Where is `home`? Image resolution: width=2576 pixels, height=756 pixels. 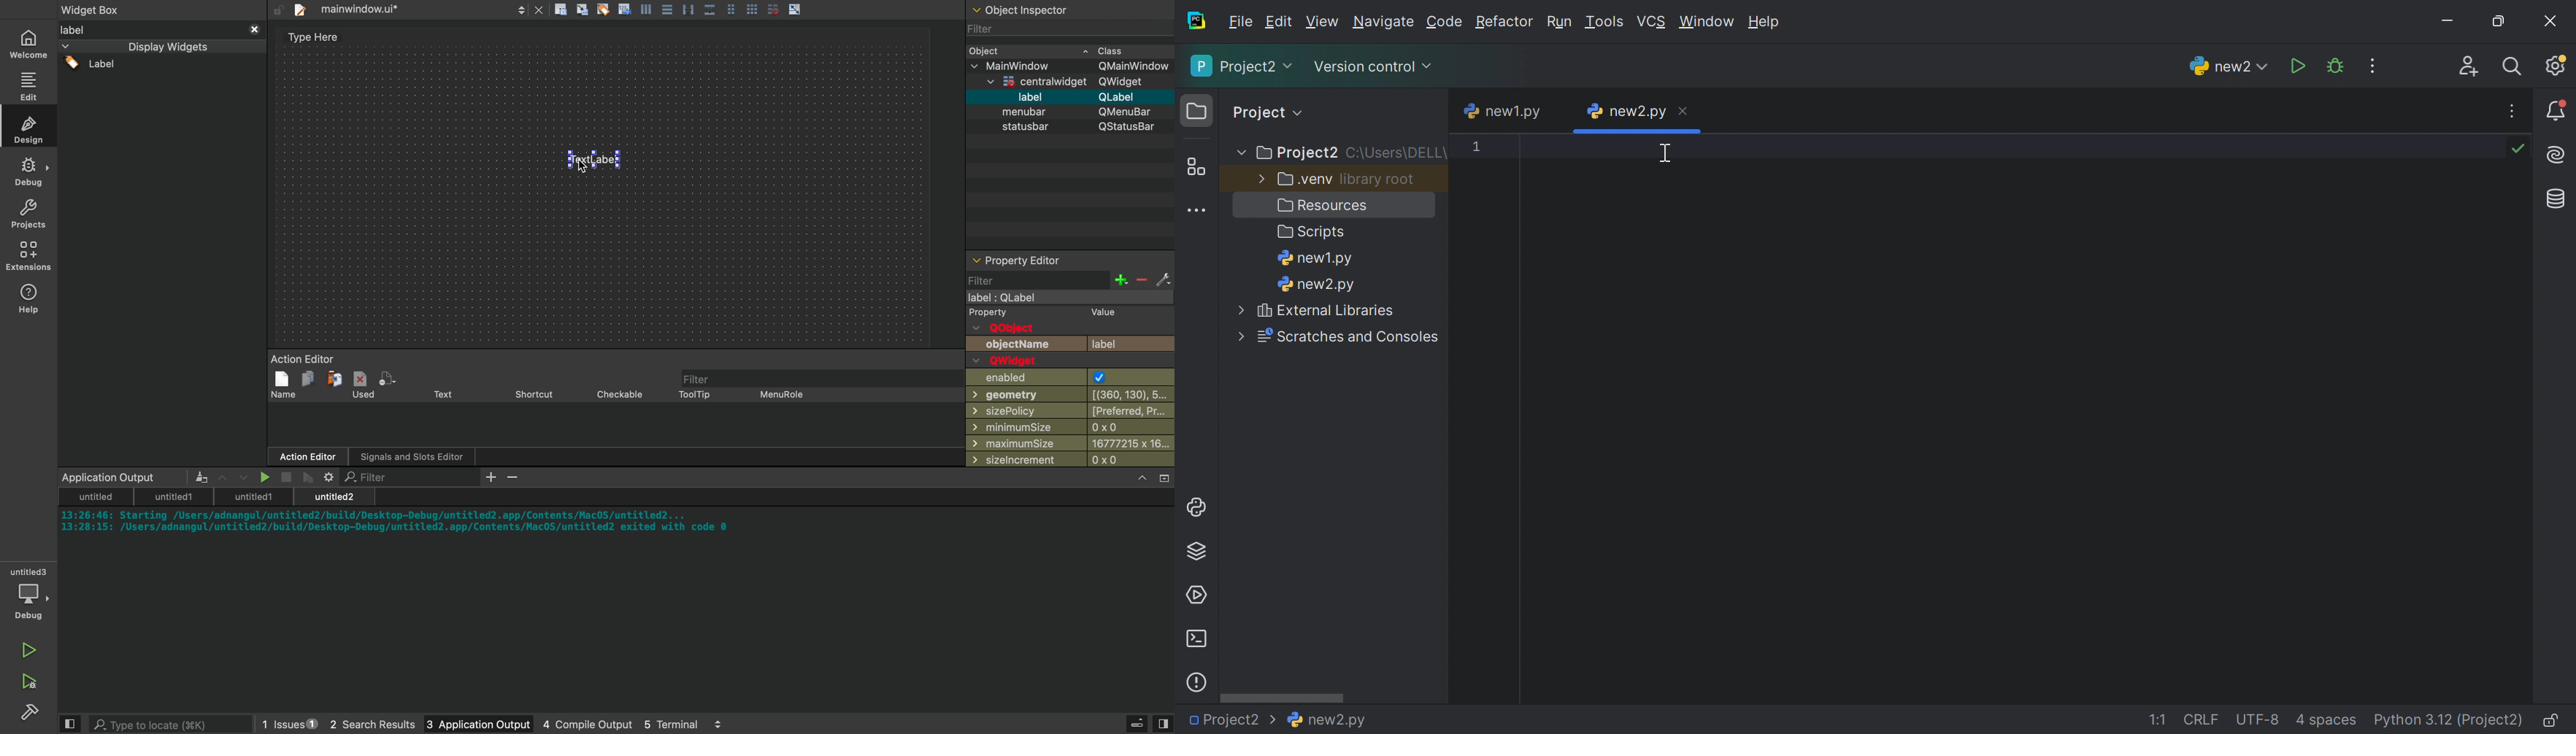 home is located at coordinates (31, 44).